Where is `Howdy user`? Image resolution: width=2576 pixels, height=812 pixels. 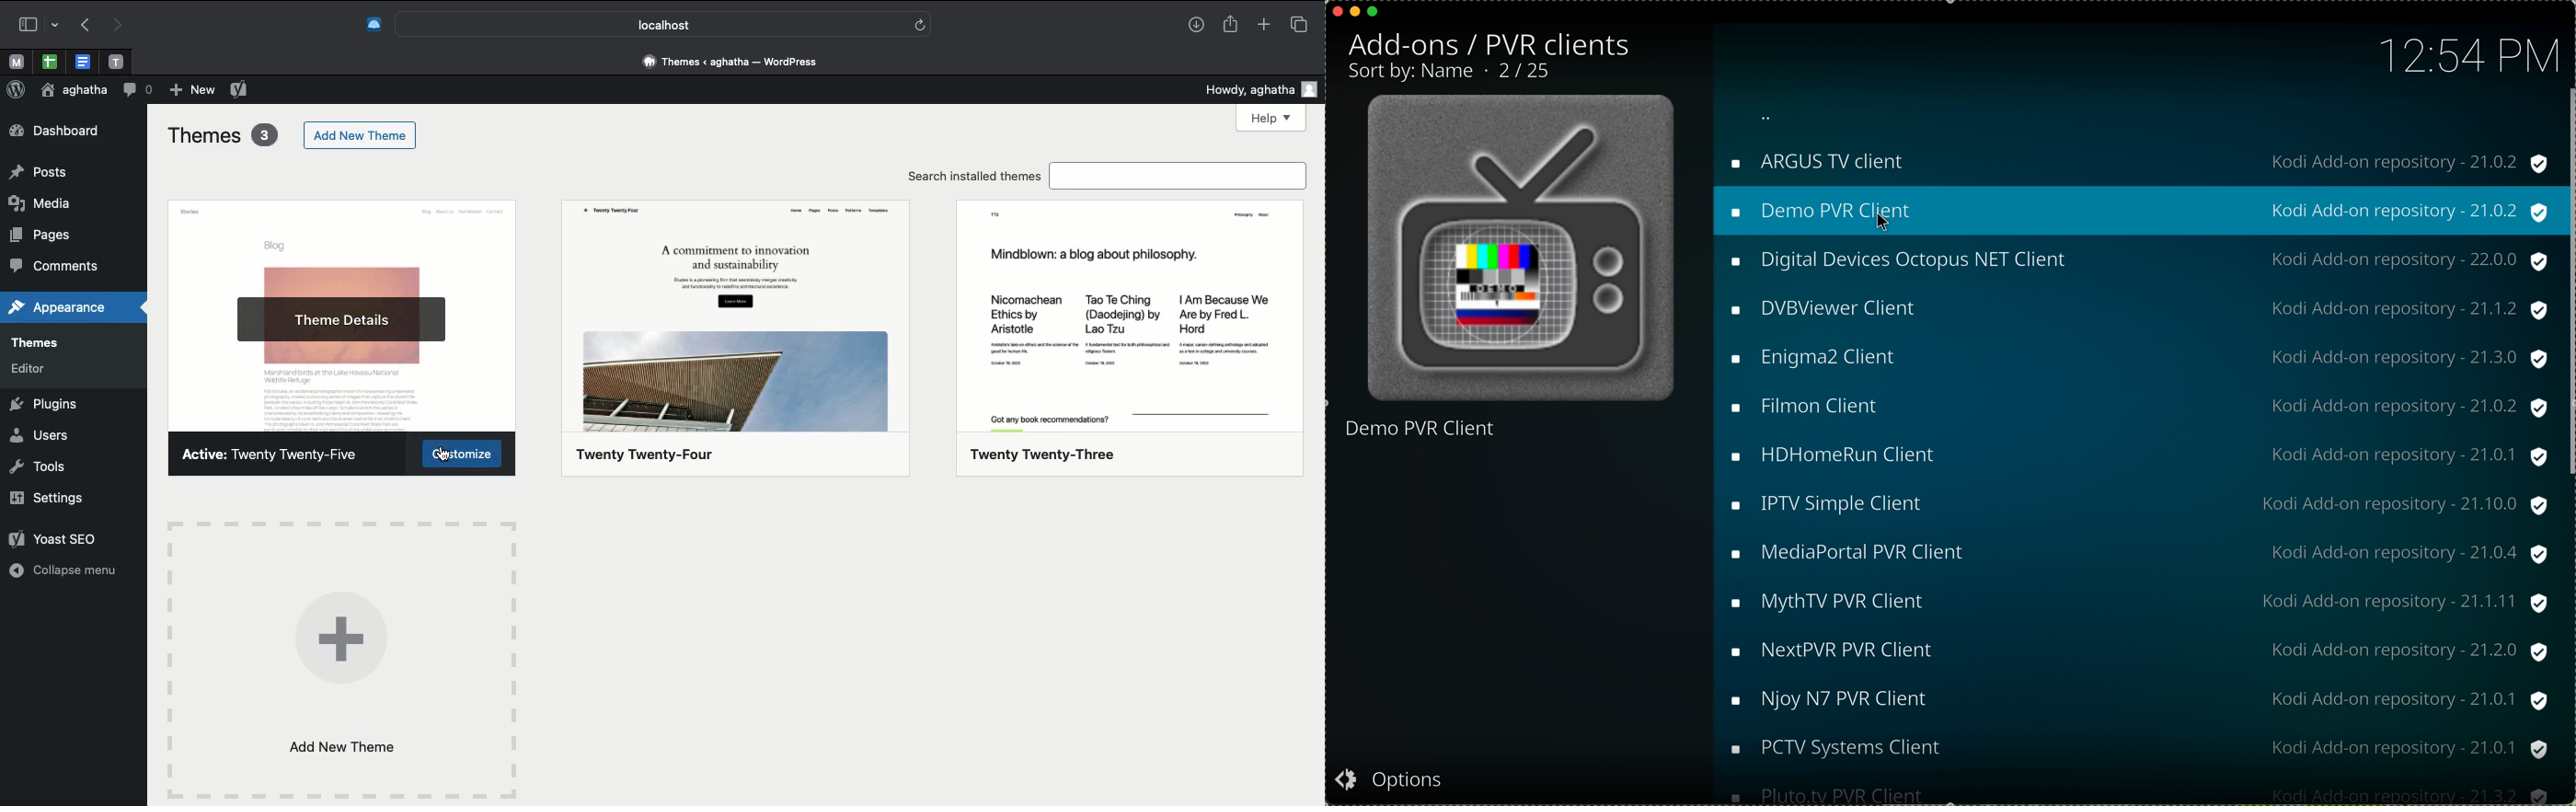 Howdy user is located at coordinates (1256, 89).